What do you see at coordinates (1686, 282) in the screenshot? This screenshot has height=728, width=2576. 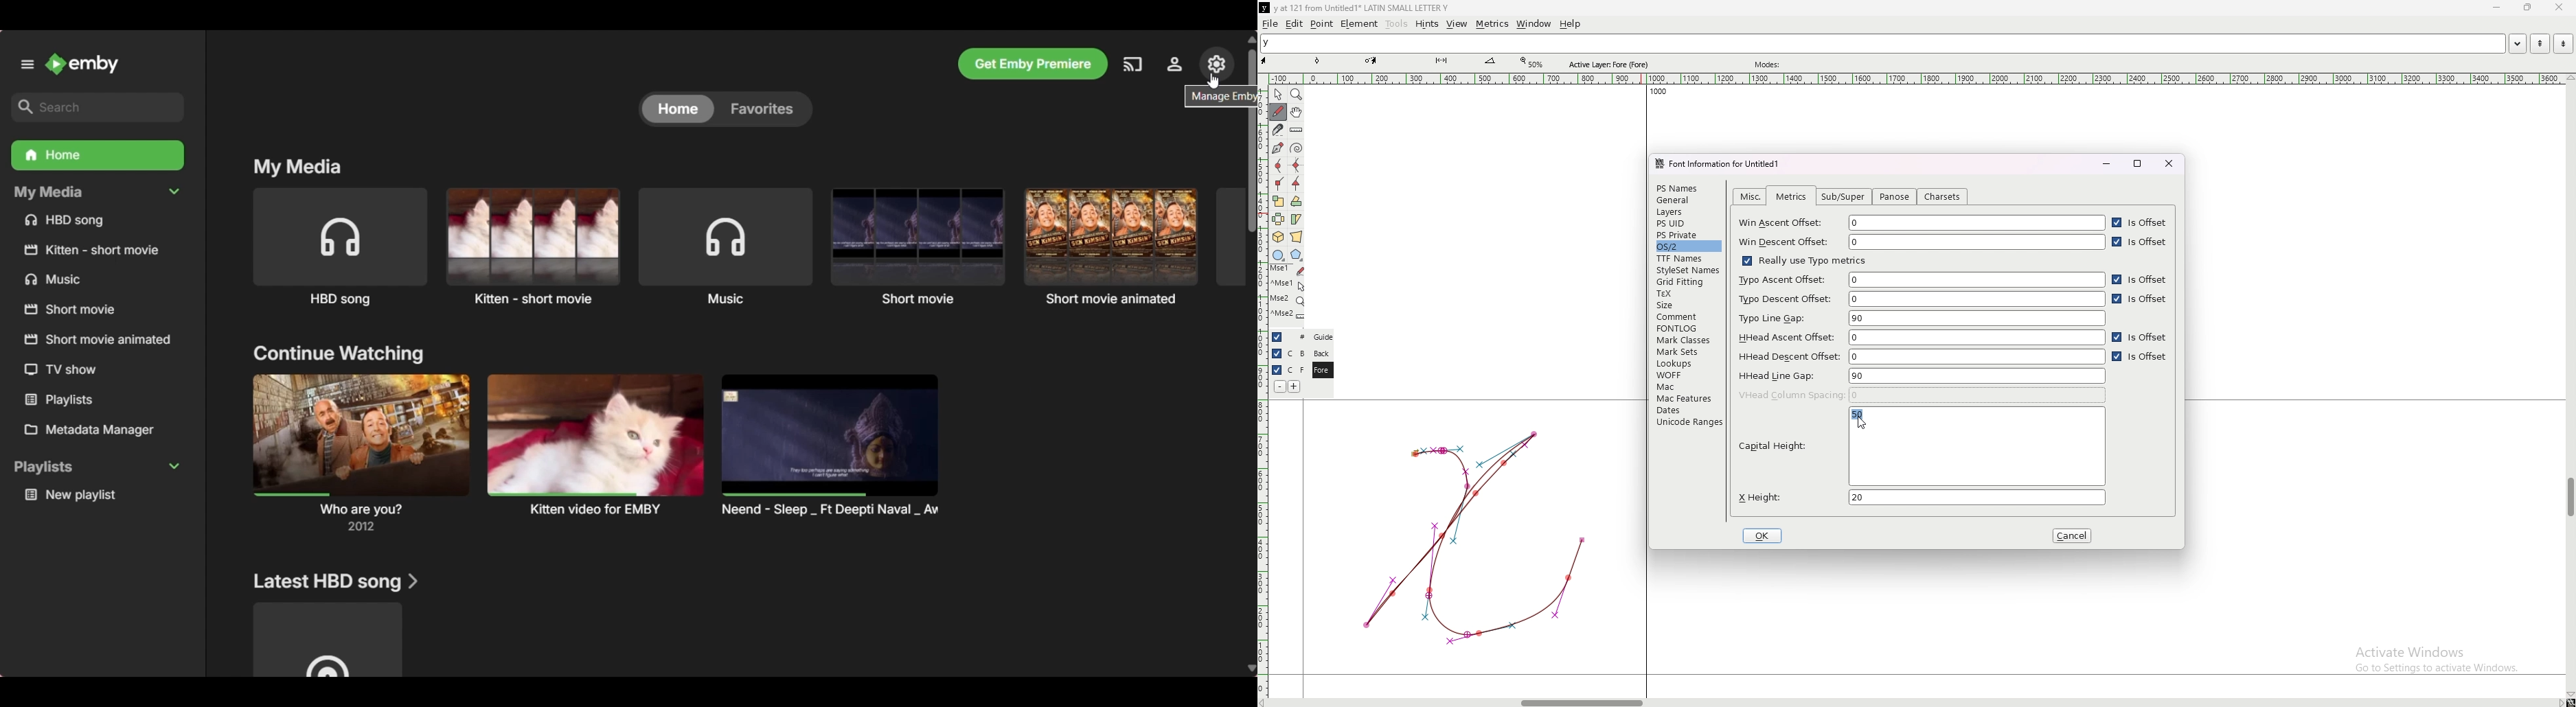 I see `grid fitting` at bounding box center [1686, 282].